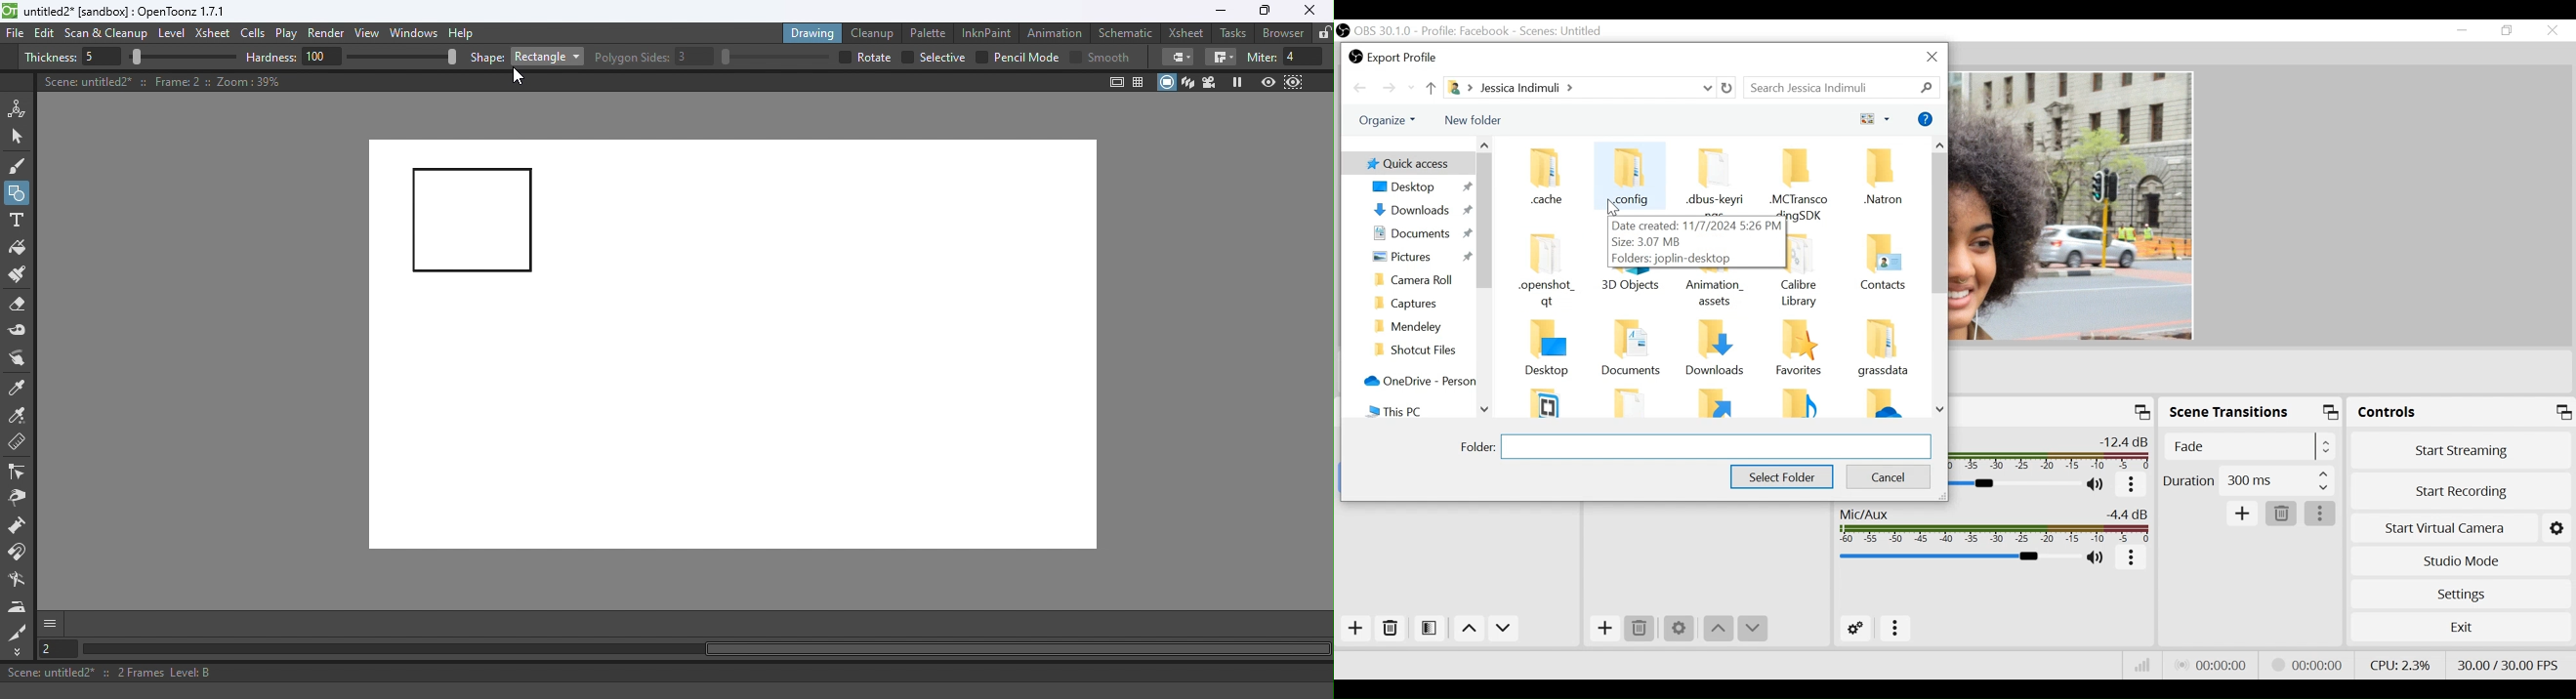 The width and height of the screenshot is (2576, 700). What do you see at coordinates (1883, 352) in the screenshot?
I see `Folder` at bounding box center [1883, 352].